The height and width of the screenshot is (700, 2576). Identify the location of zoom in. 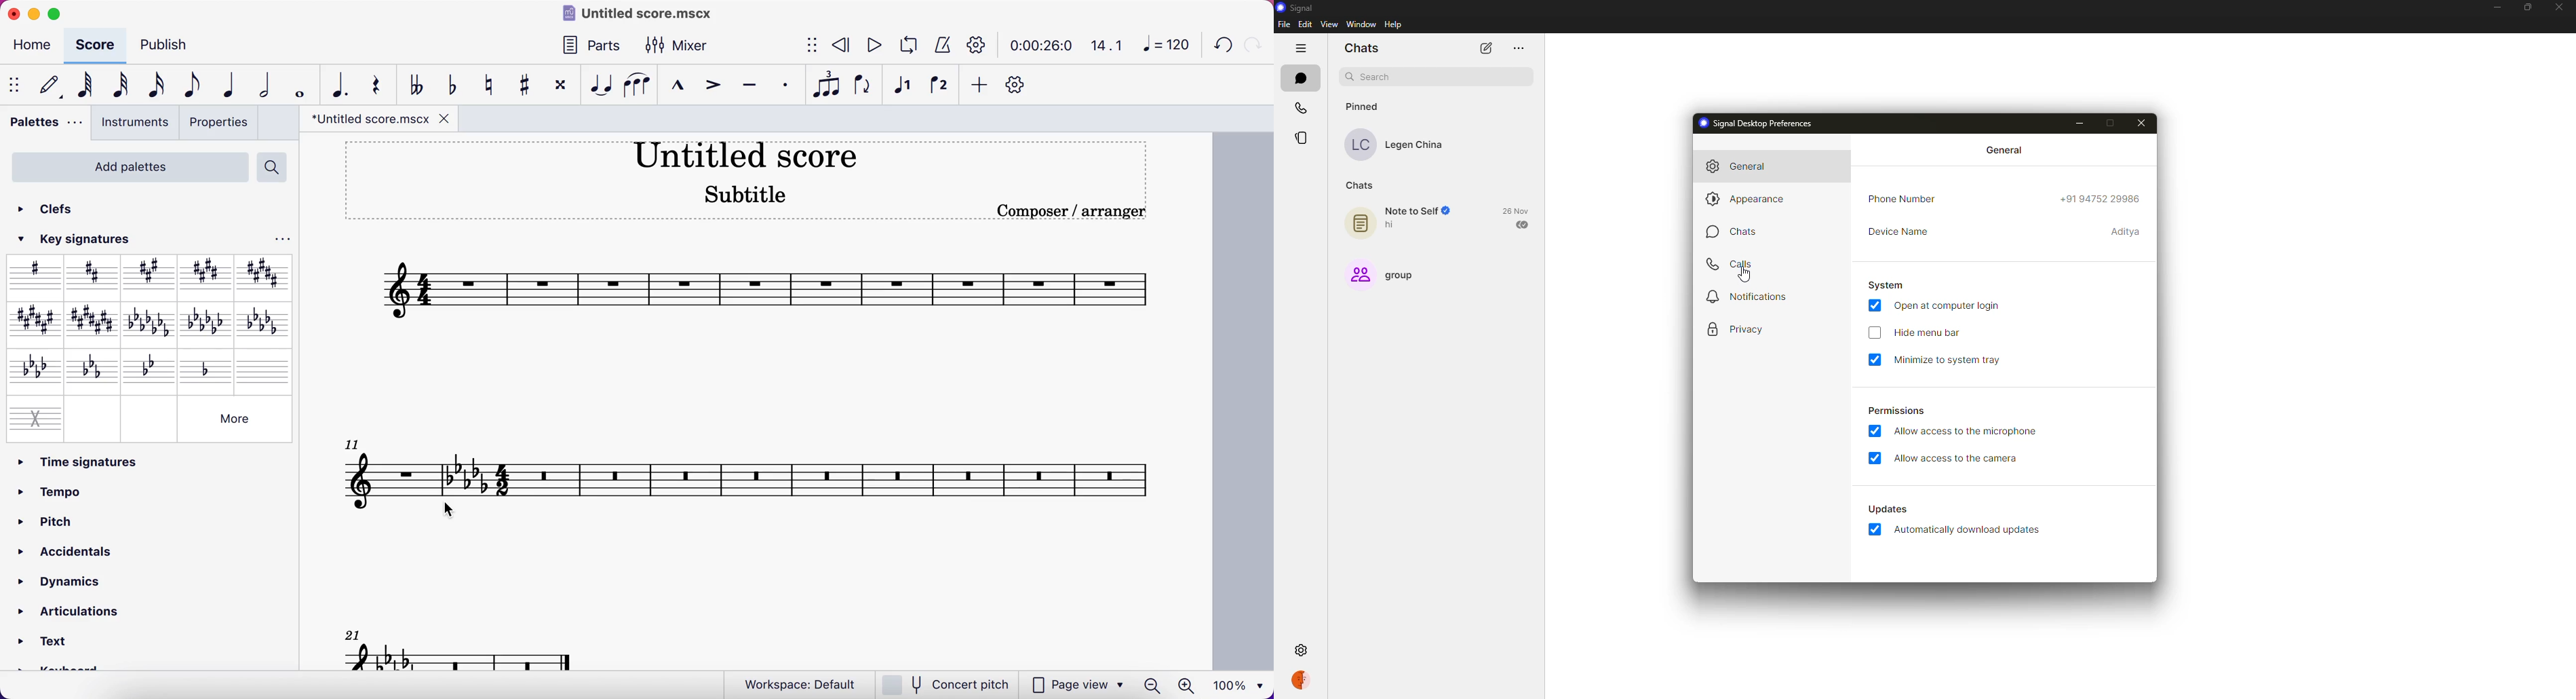
(1188, 684).